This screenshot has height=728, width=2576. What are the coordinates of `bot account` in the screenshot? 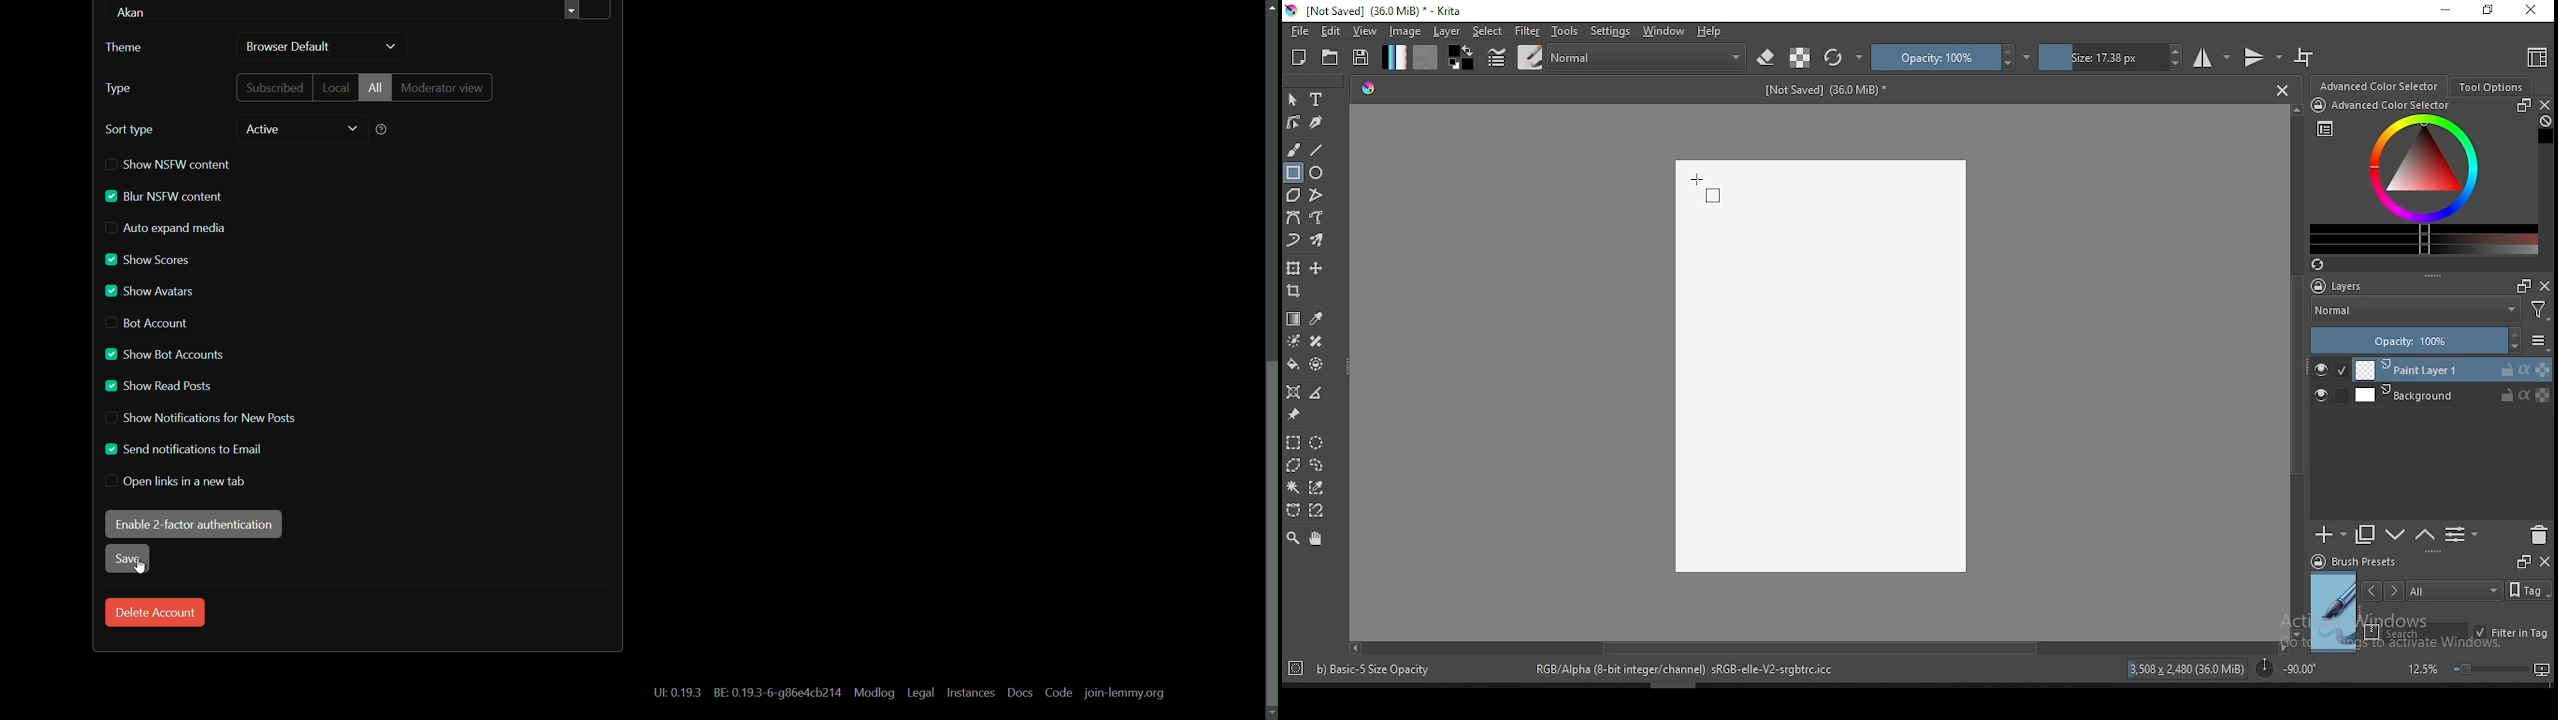 It's located at (146, 324).